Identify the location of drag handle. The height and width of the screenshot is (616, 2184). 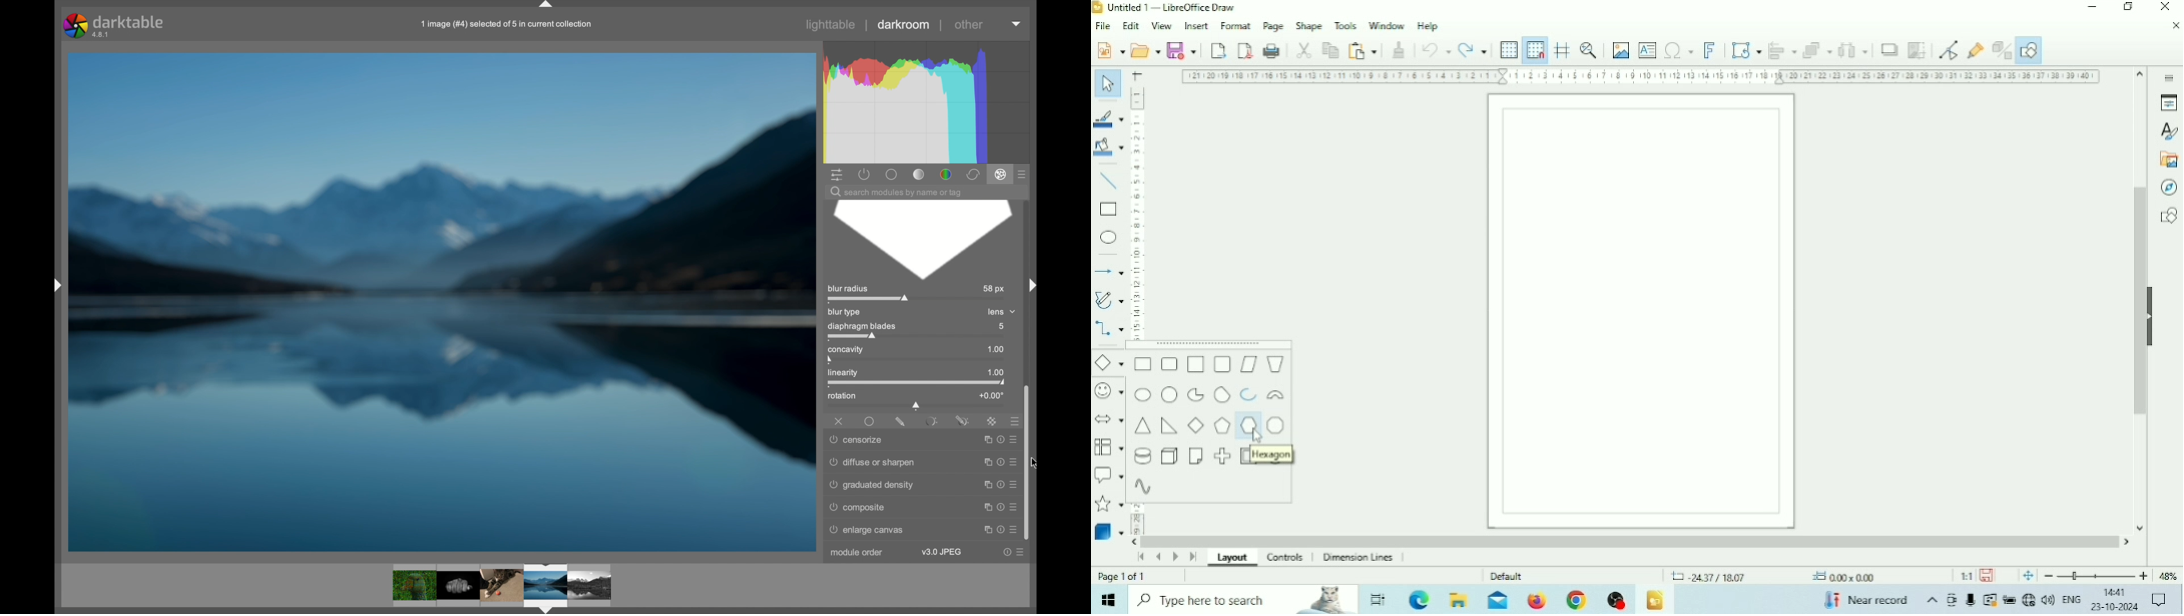
(1030, 284).